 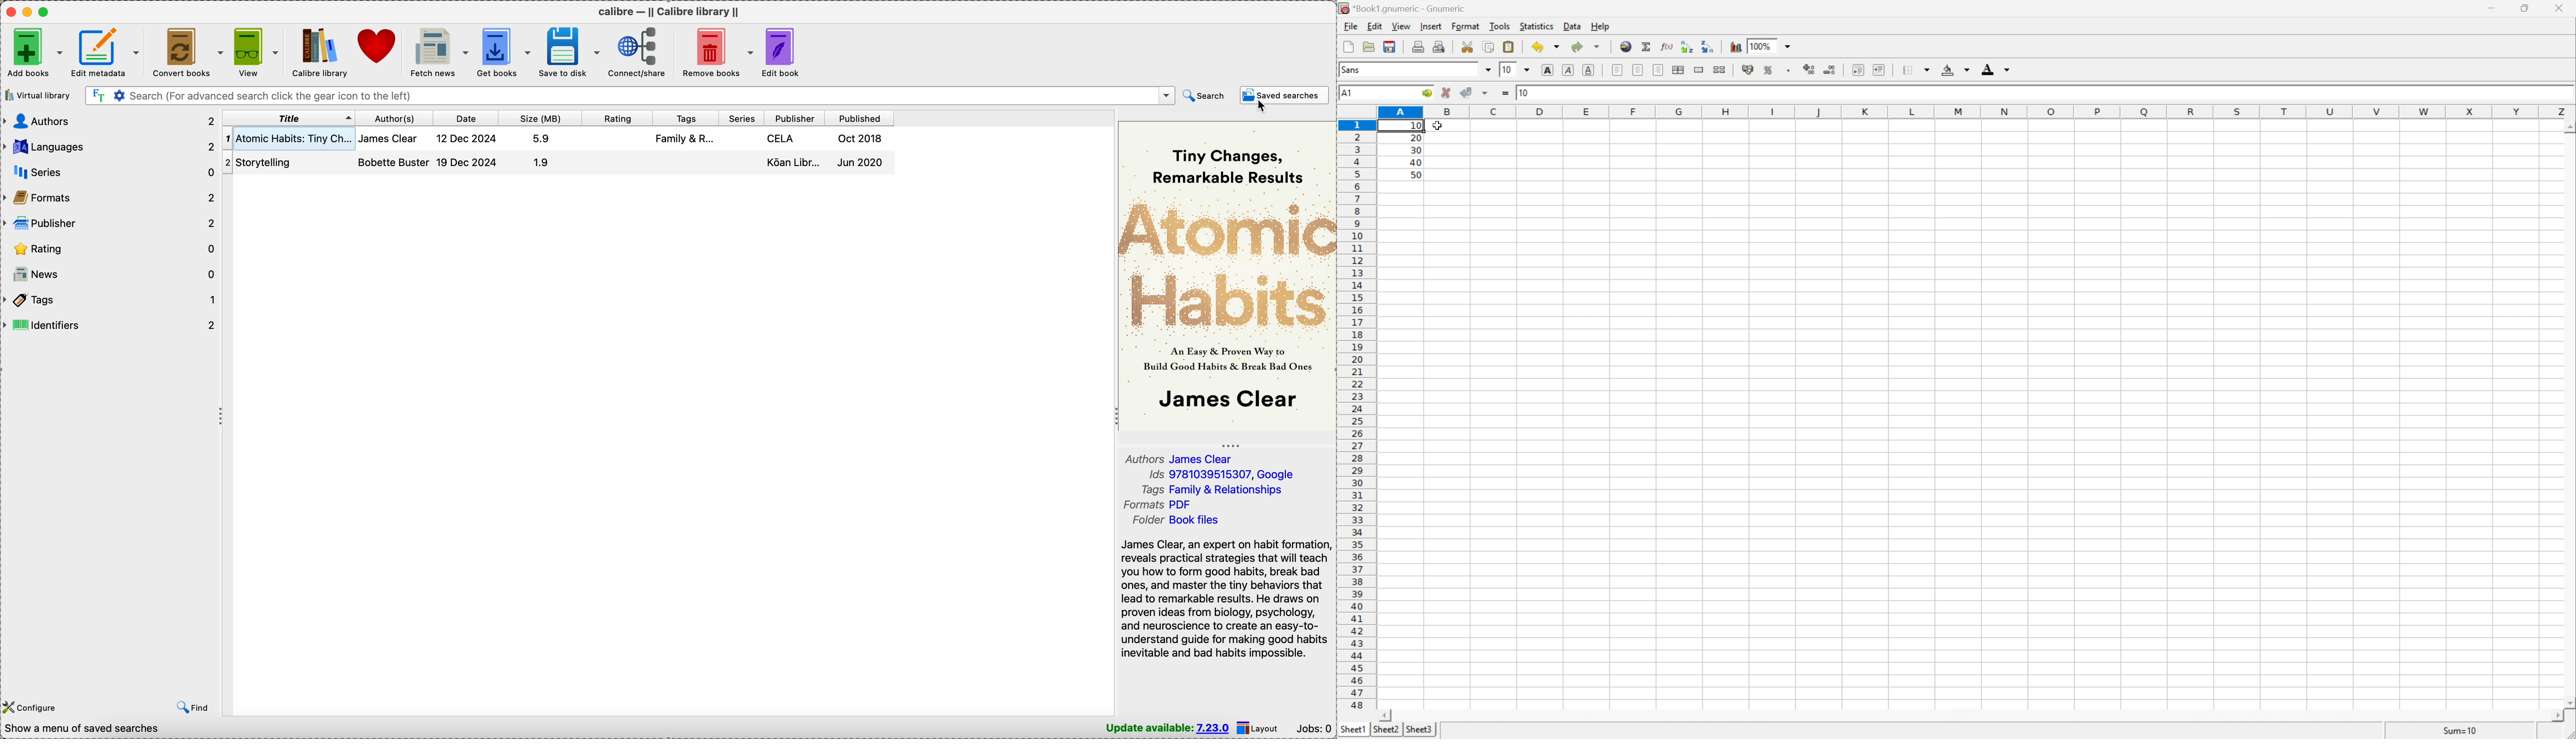 I want to click on 50, so click(x=1416, y=175).